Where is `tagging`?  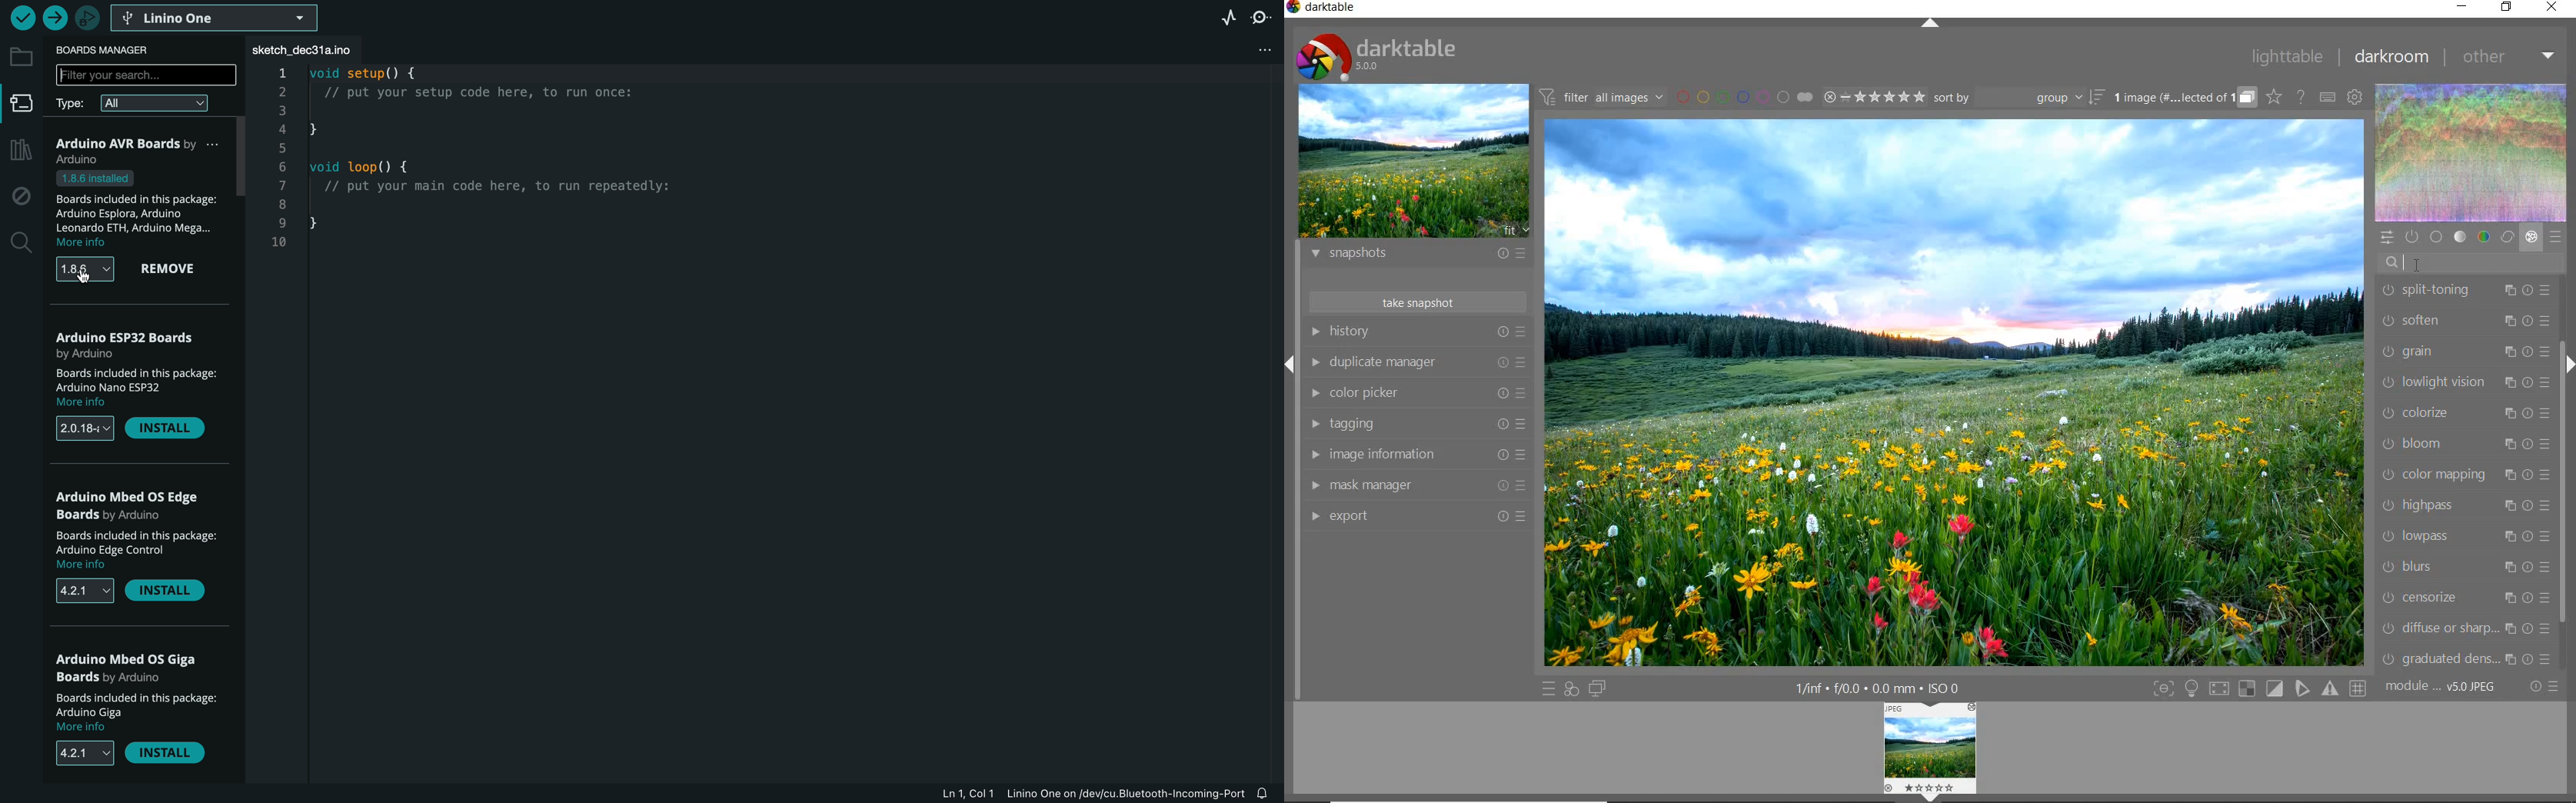 tagging is located at coordinates (1416, 425).